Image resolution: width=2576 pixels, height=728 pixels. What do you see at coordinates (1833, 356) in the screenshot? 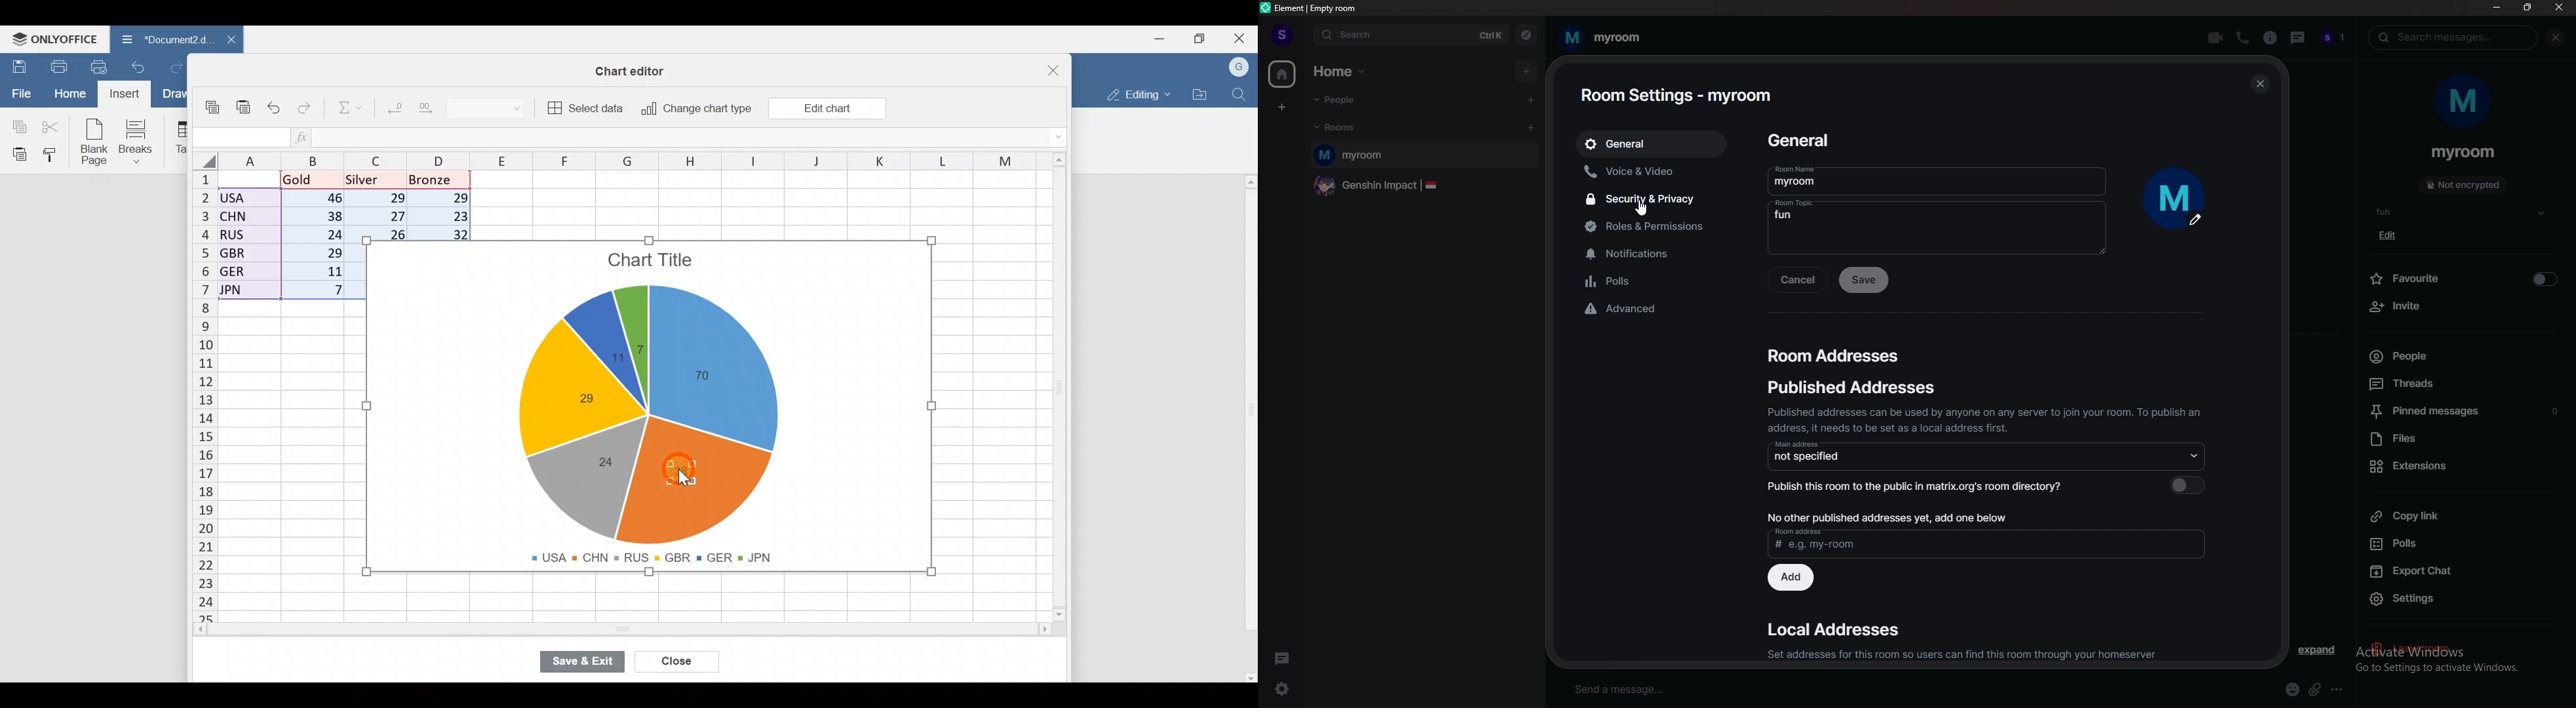
I see `room addresses` at bounding box center [1833, 356].